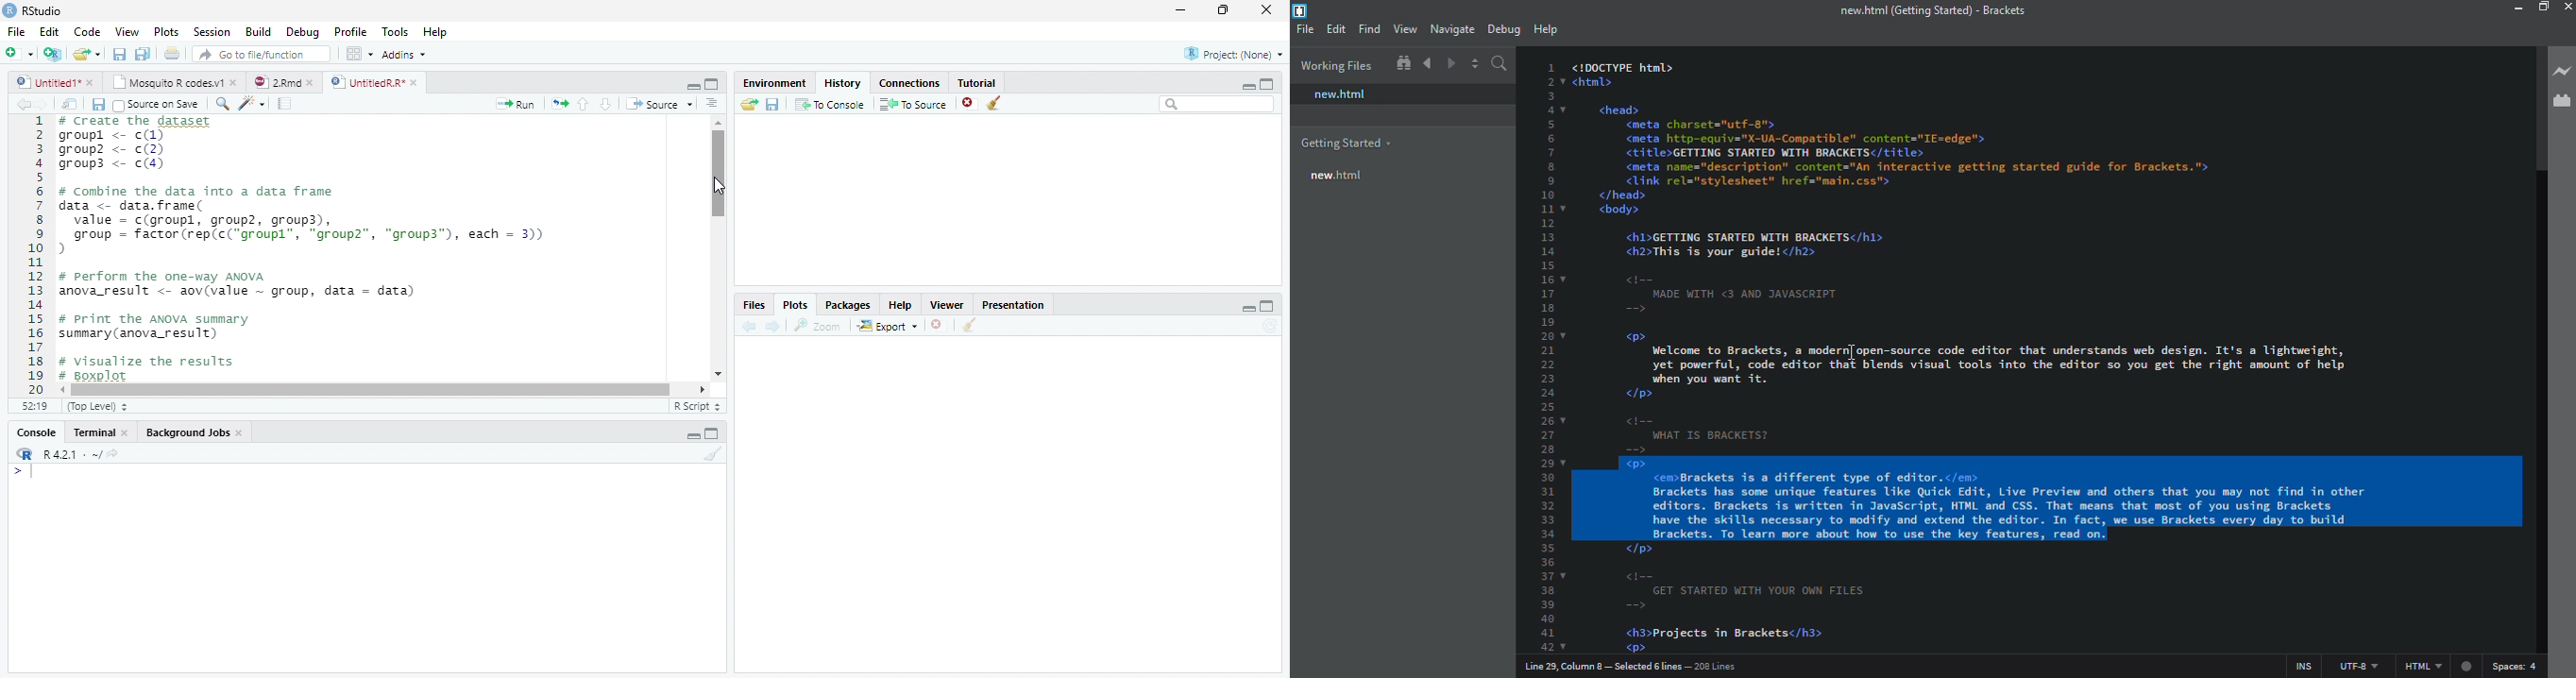 The image size is (2576, 700). Describe the element at coordinates (830, 104) in the screenshot. I see `To Console` at that location.